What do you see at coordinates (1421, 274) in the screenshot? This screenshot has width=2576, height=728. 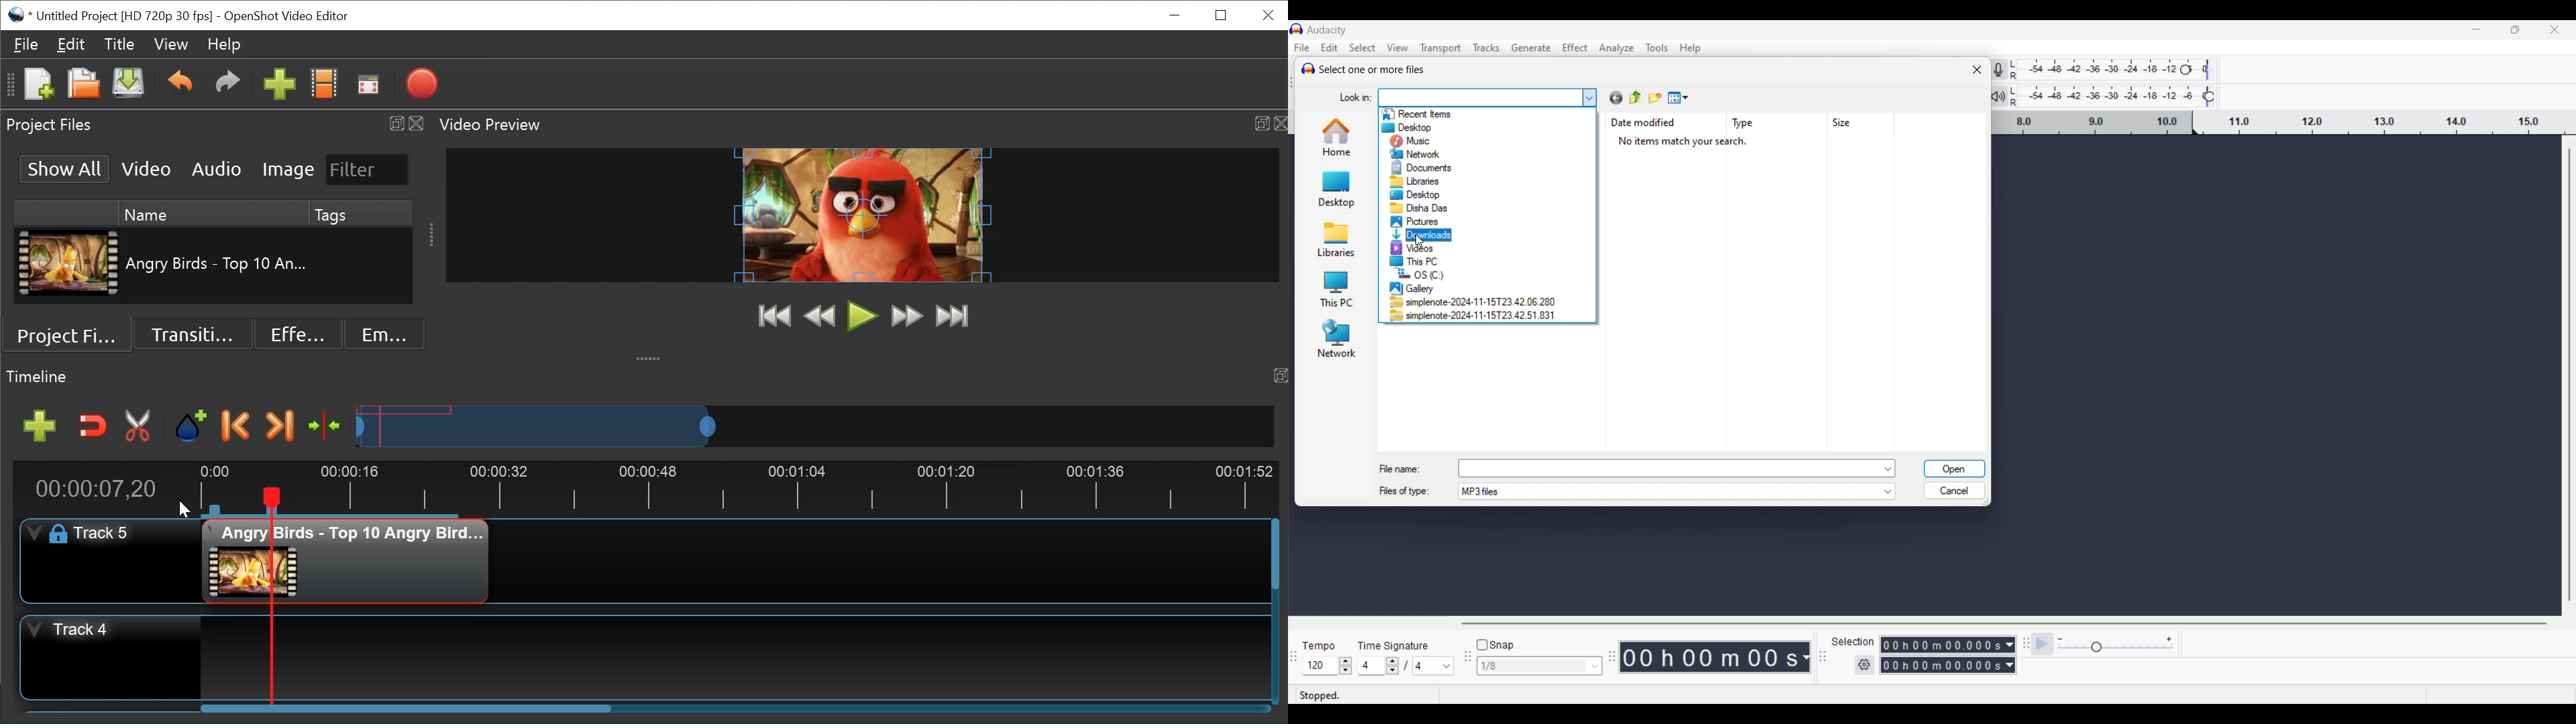 I see ` OS (C)` at bounding box center [1421, 274].